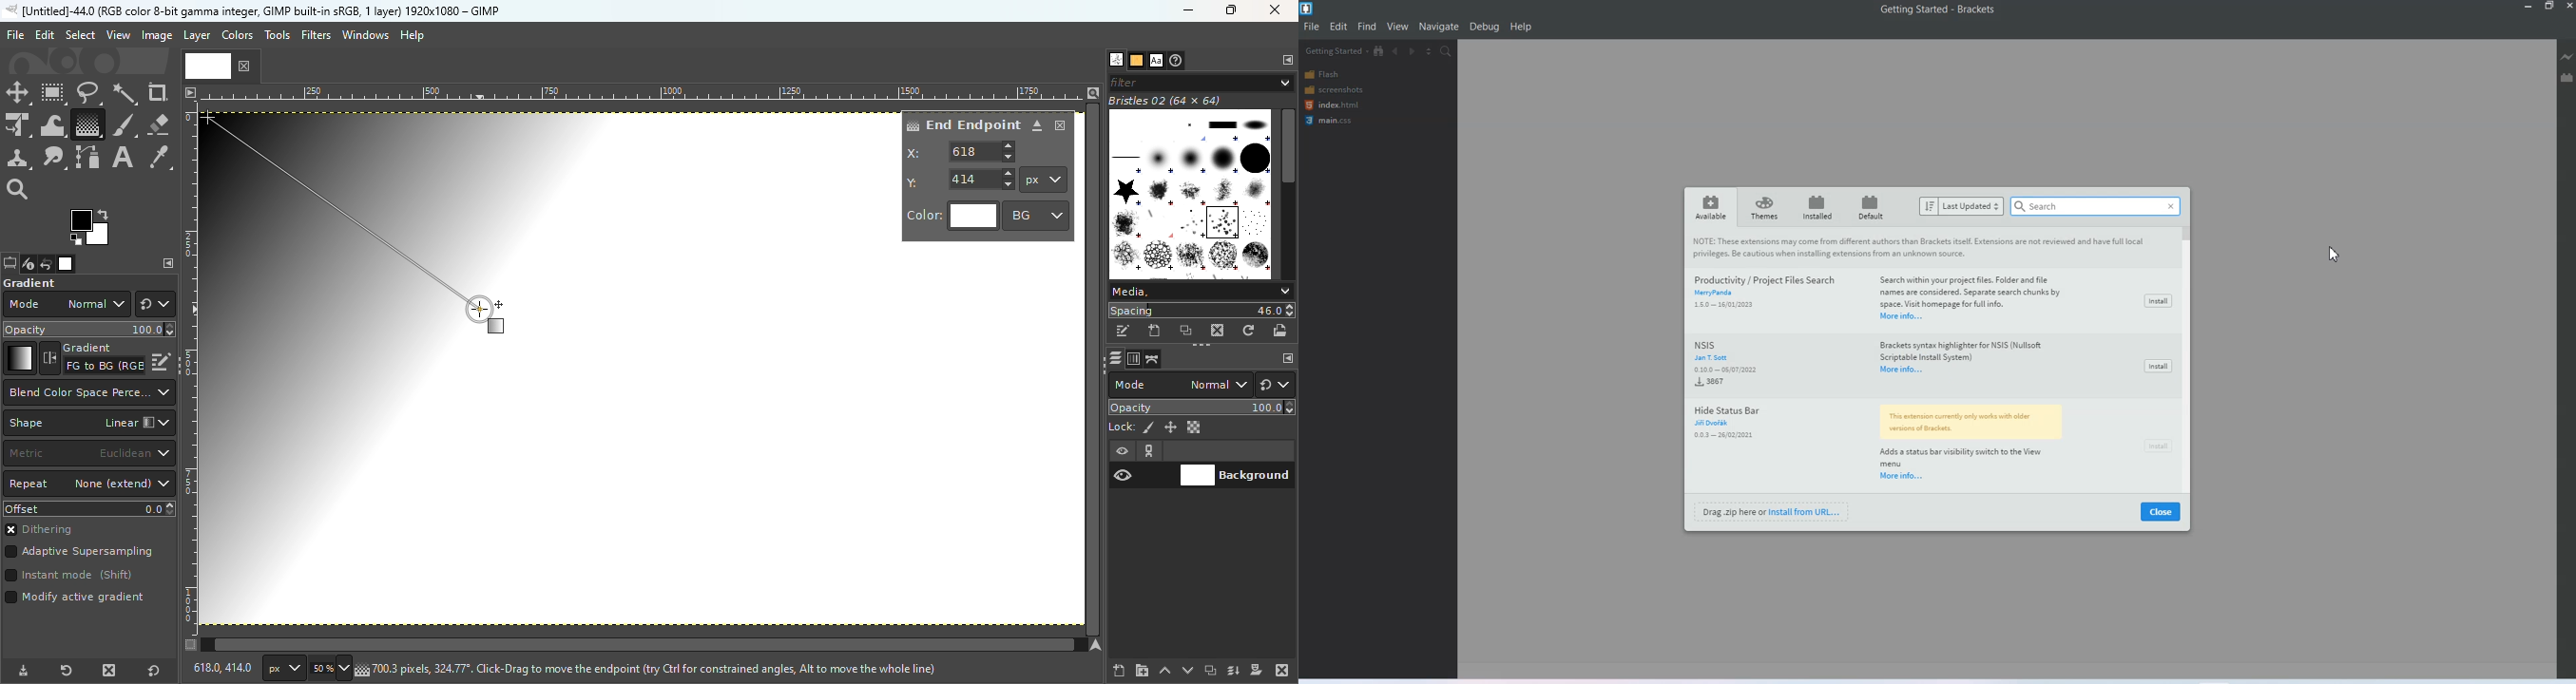  Describe the element at coordinates (2530, 7) in the screenshot. I see `Minimize` at that location.